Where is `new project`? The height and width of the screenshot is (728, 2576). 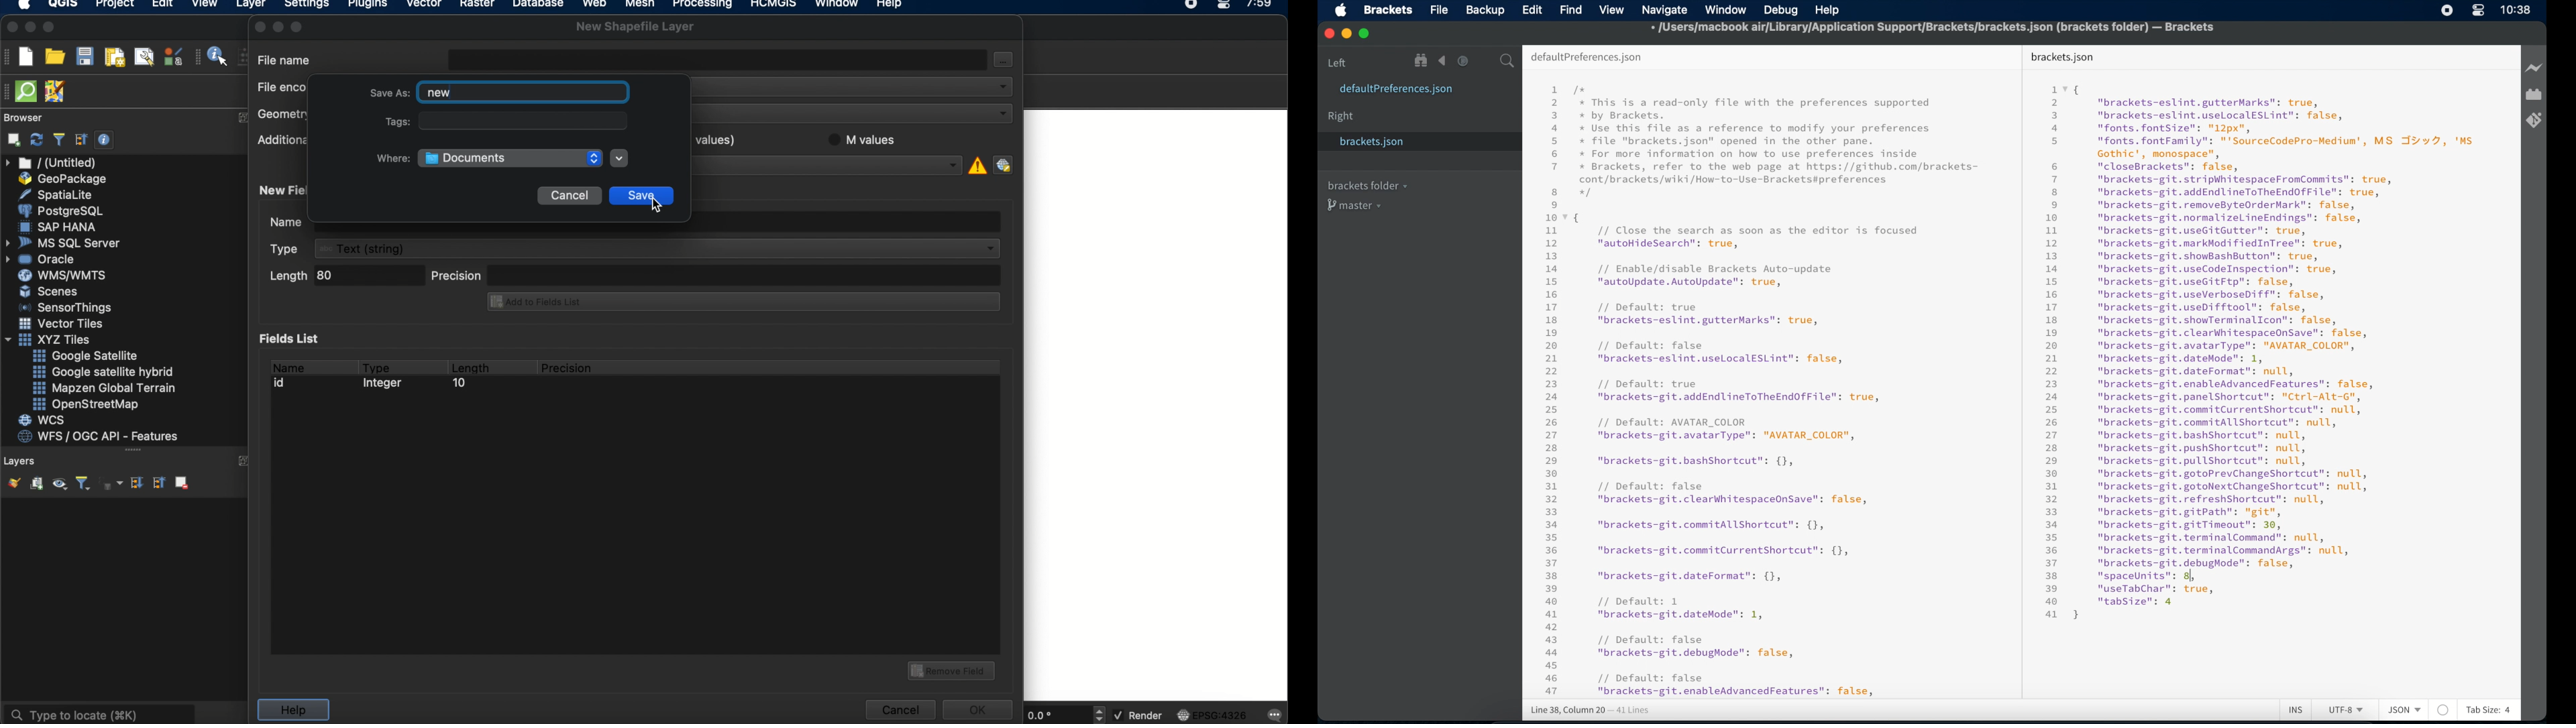
new project is located at coordinates (25, 56).